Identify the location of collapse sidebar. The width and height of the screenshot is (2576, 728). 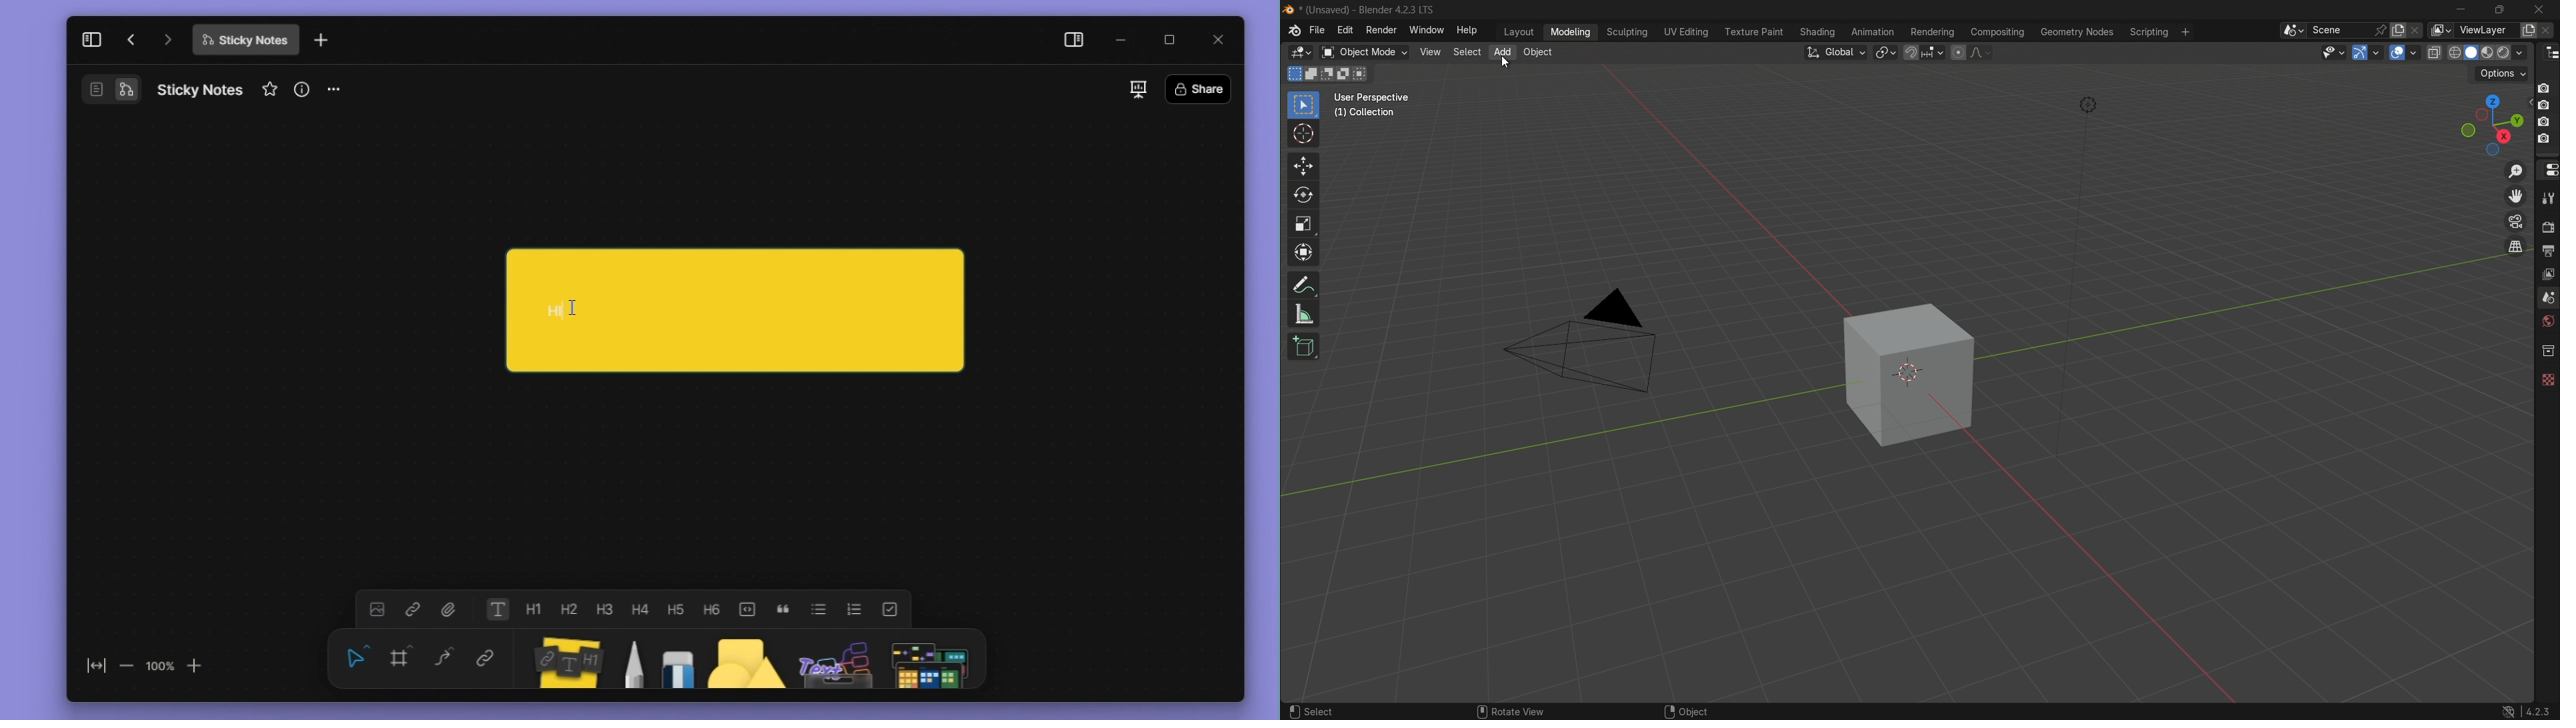
(91, 47).